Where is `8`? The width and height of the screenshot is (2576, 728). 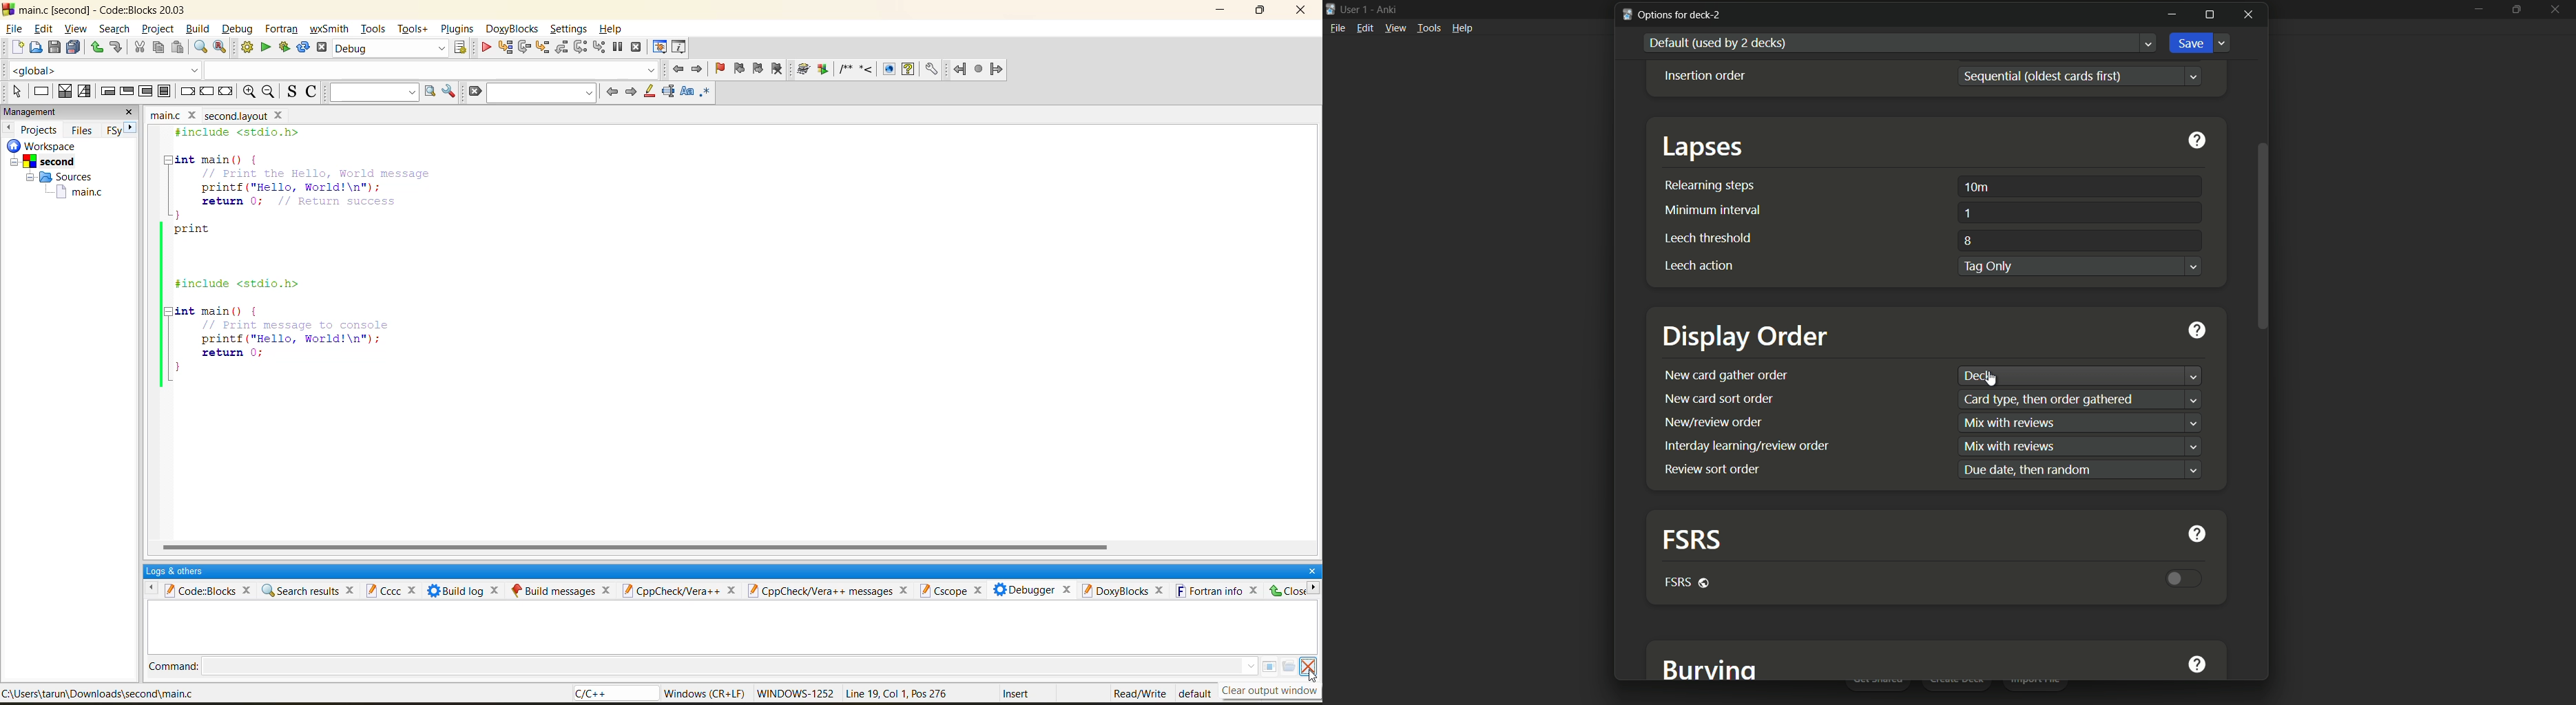 8 is located at coordinates (1966, 240).